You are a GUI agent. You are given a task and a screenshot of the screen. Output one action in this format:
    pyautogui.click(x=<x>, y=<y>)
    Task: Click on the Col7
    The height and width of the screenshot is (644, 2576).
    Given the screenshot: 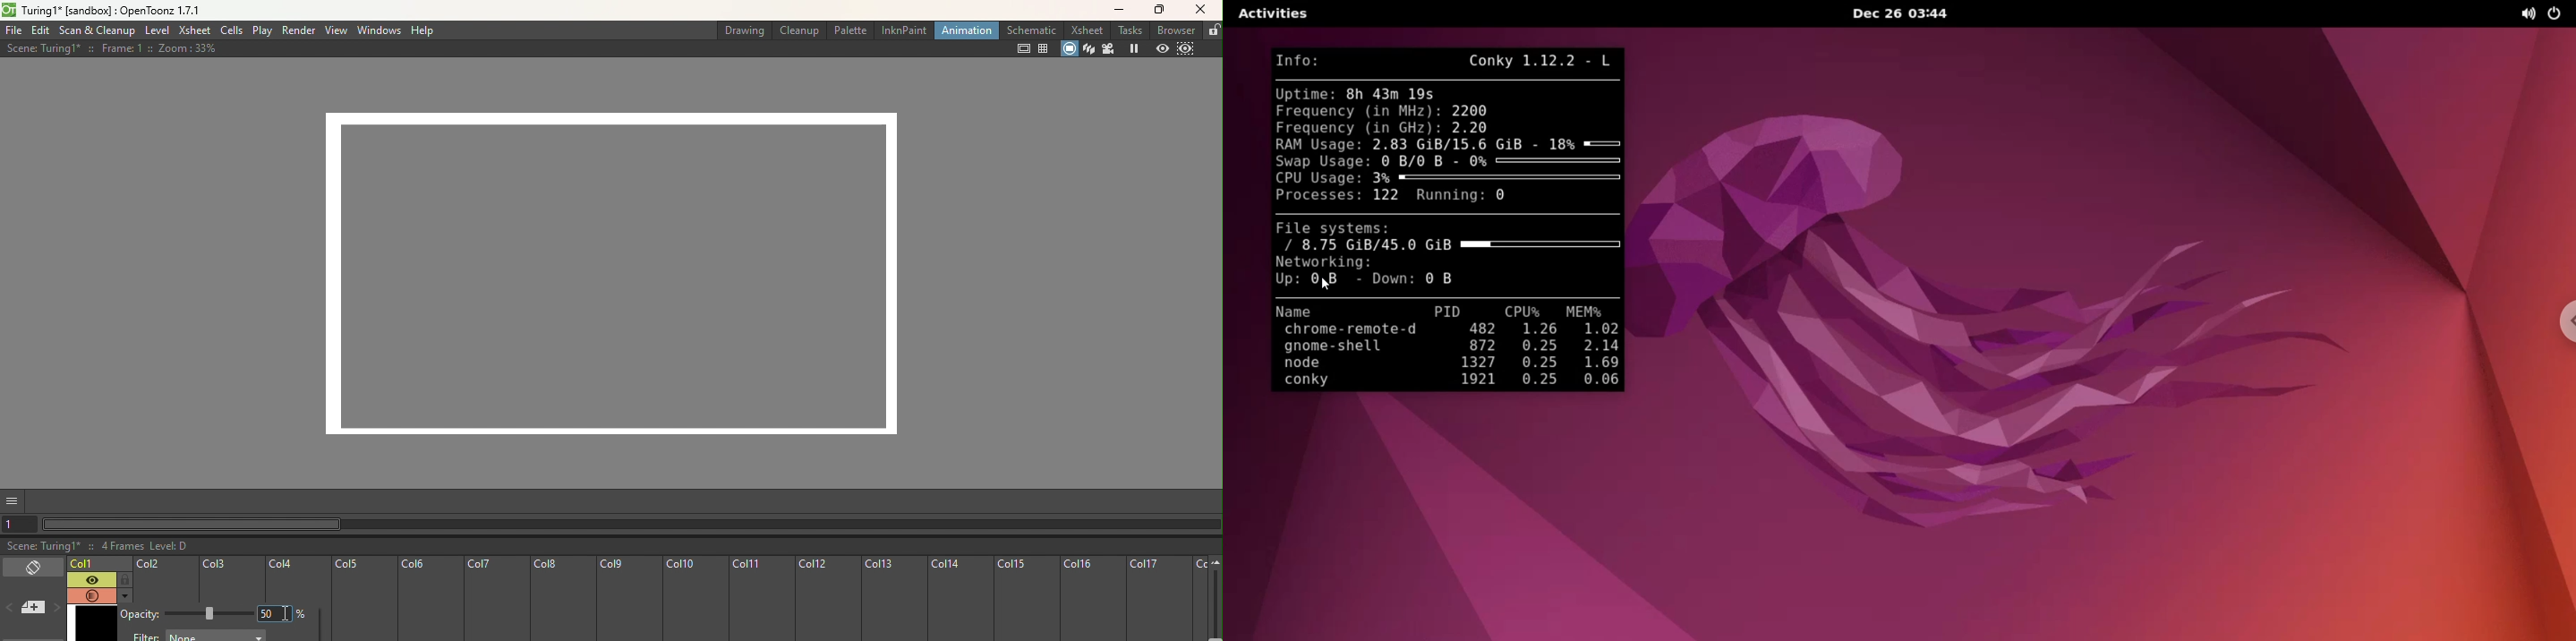 What is the action you would take?
    pyautogui.click(x=495, y=600)
    